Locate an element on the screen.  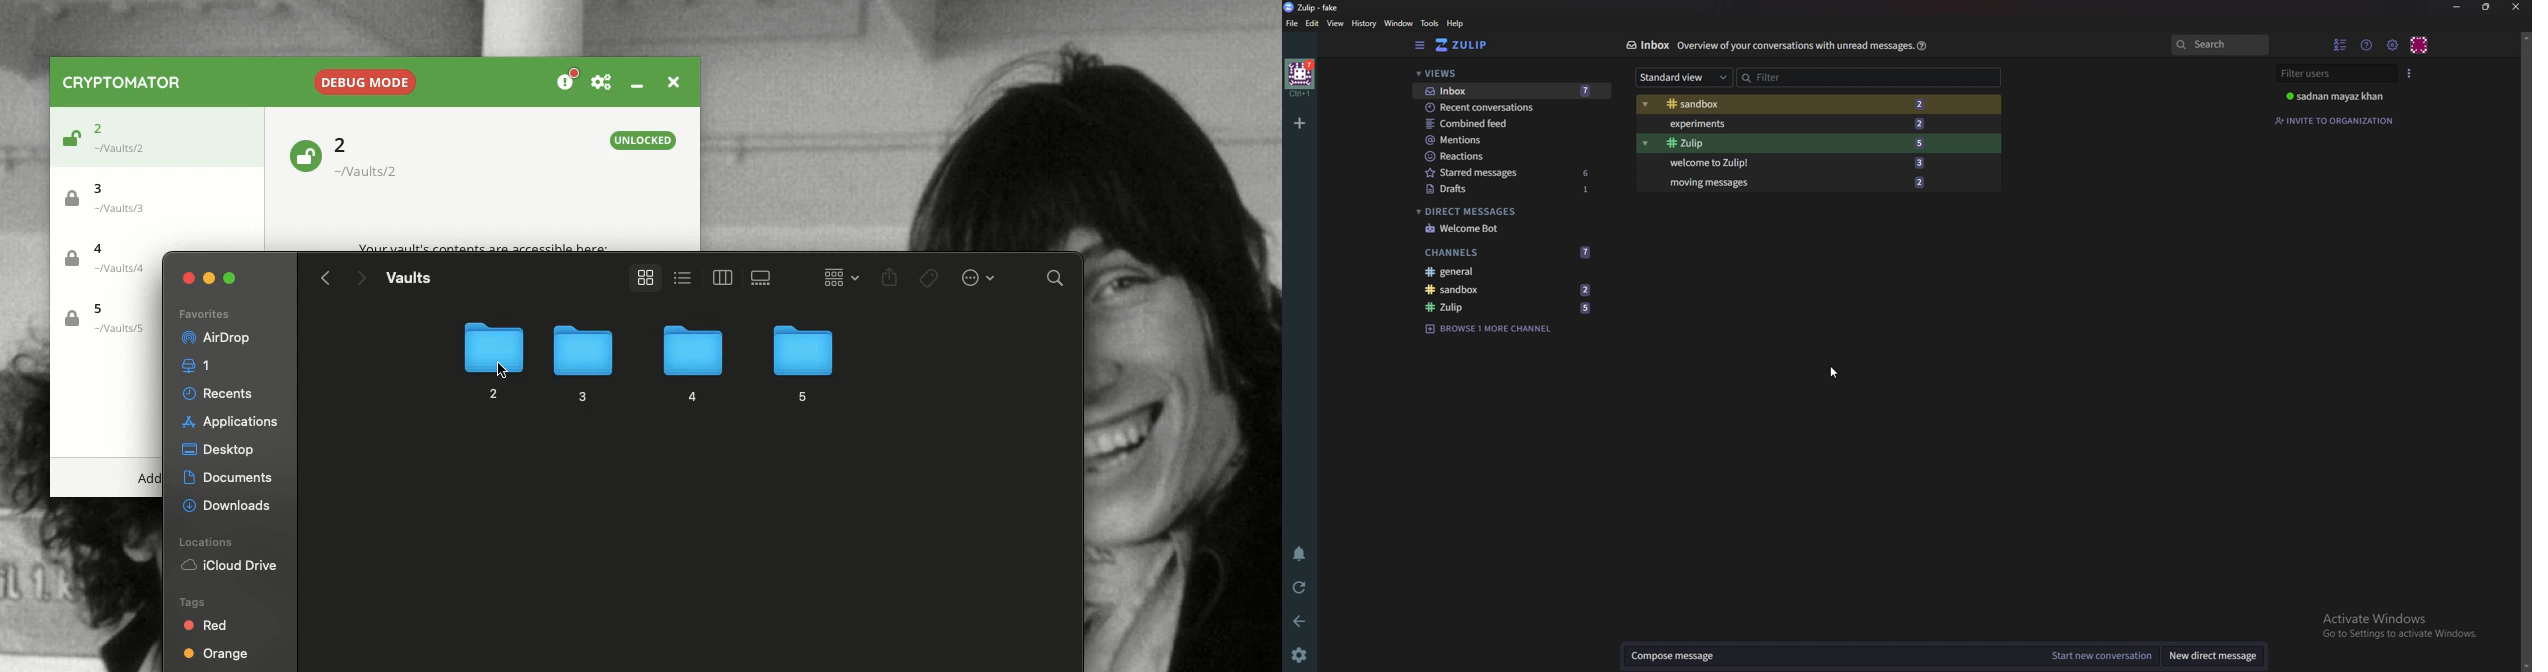
Hide sidebar is located at coordinates (1422, 44).